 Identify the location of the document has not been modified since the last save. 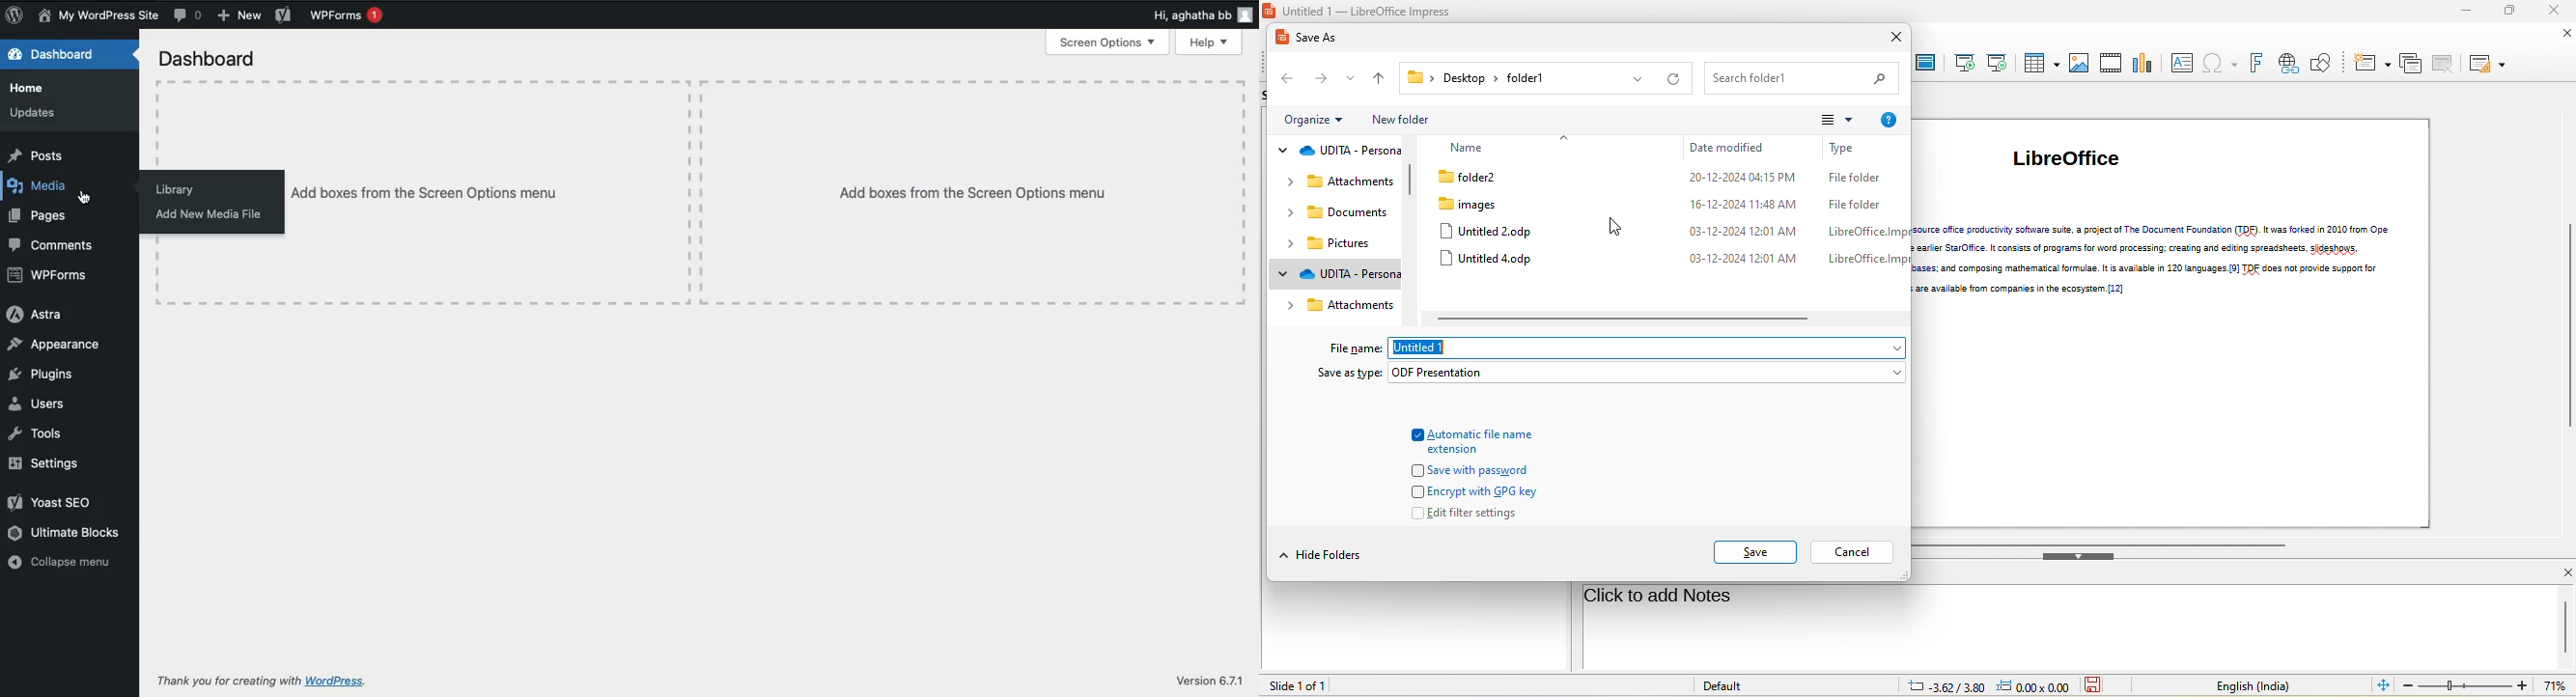
(2100, 685).